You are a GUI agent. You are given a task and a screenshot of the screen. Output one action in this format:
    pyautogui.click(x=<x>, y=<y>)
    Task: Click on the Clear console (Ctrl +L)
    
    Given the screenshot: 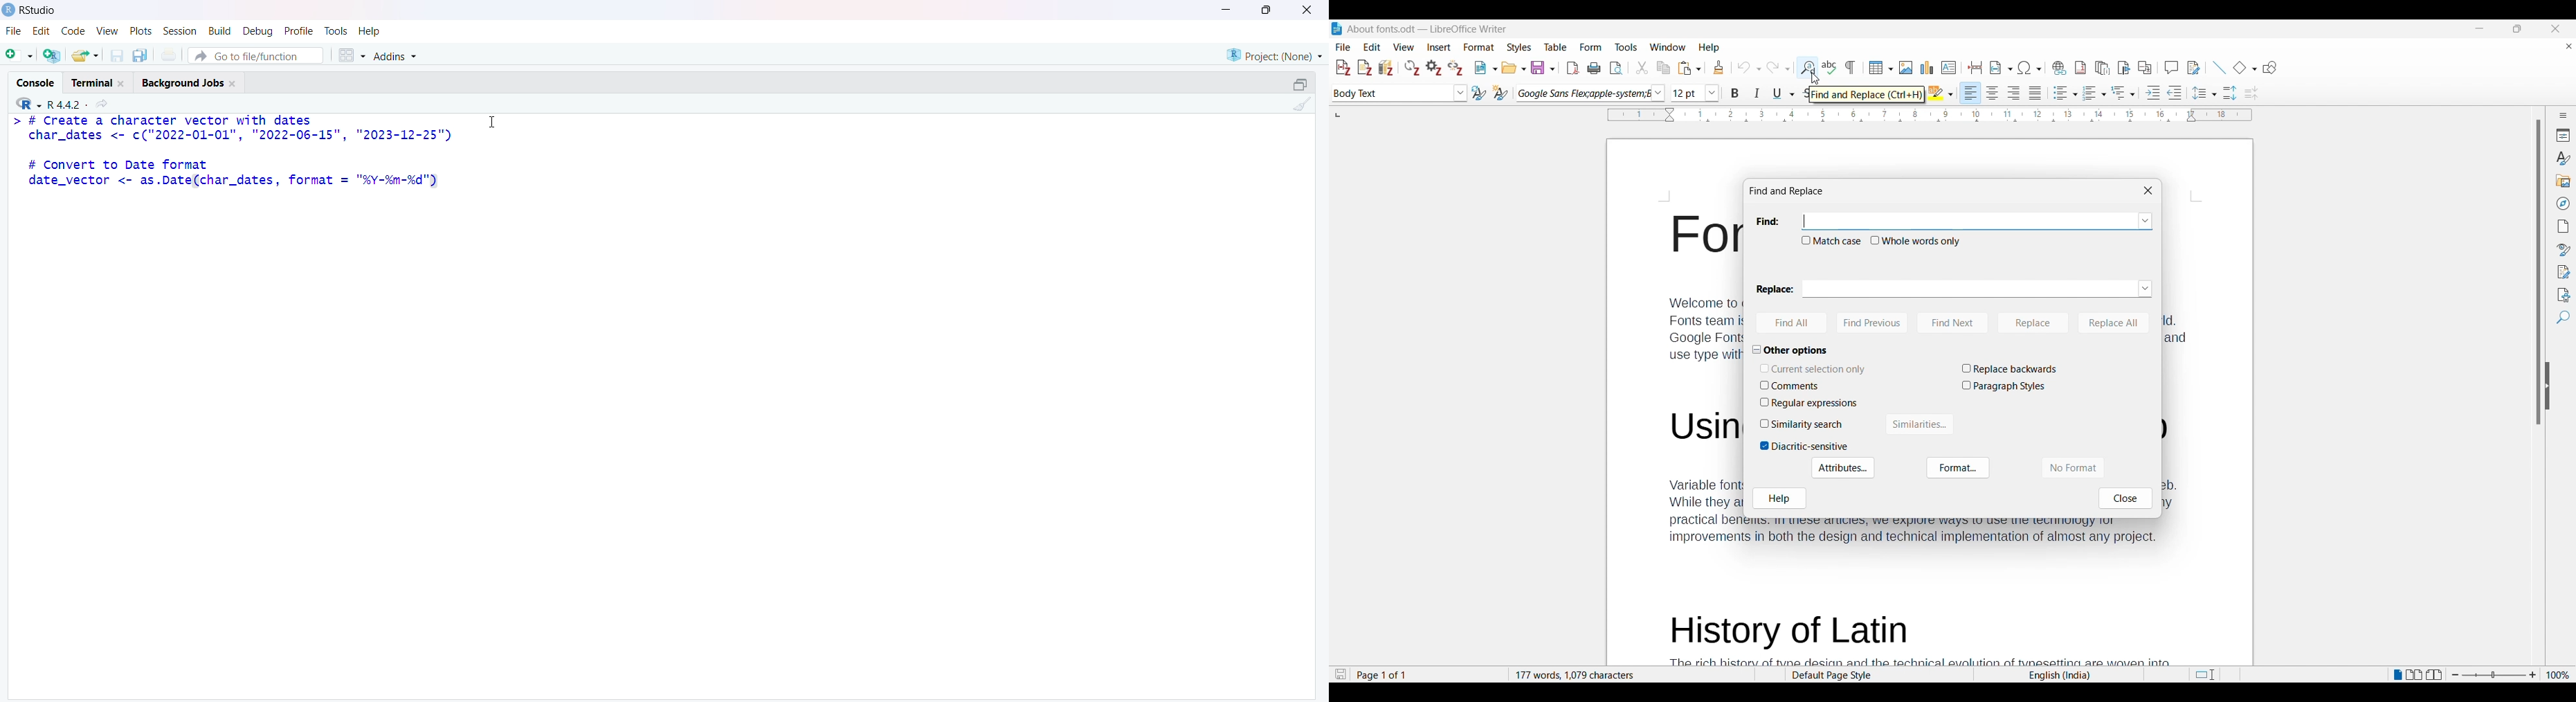 What is the action you would take?
    pyautogui.click(x=1299, y=107)
    